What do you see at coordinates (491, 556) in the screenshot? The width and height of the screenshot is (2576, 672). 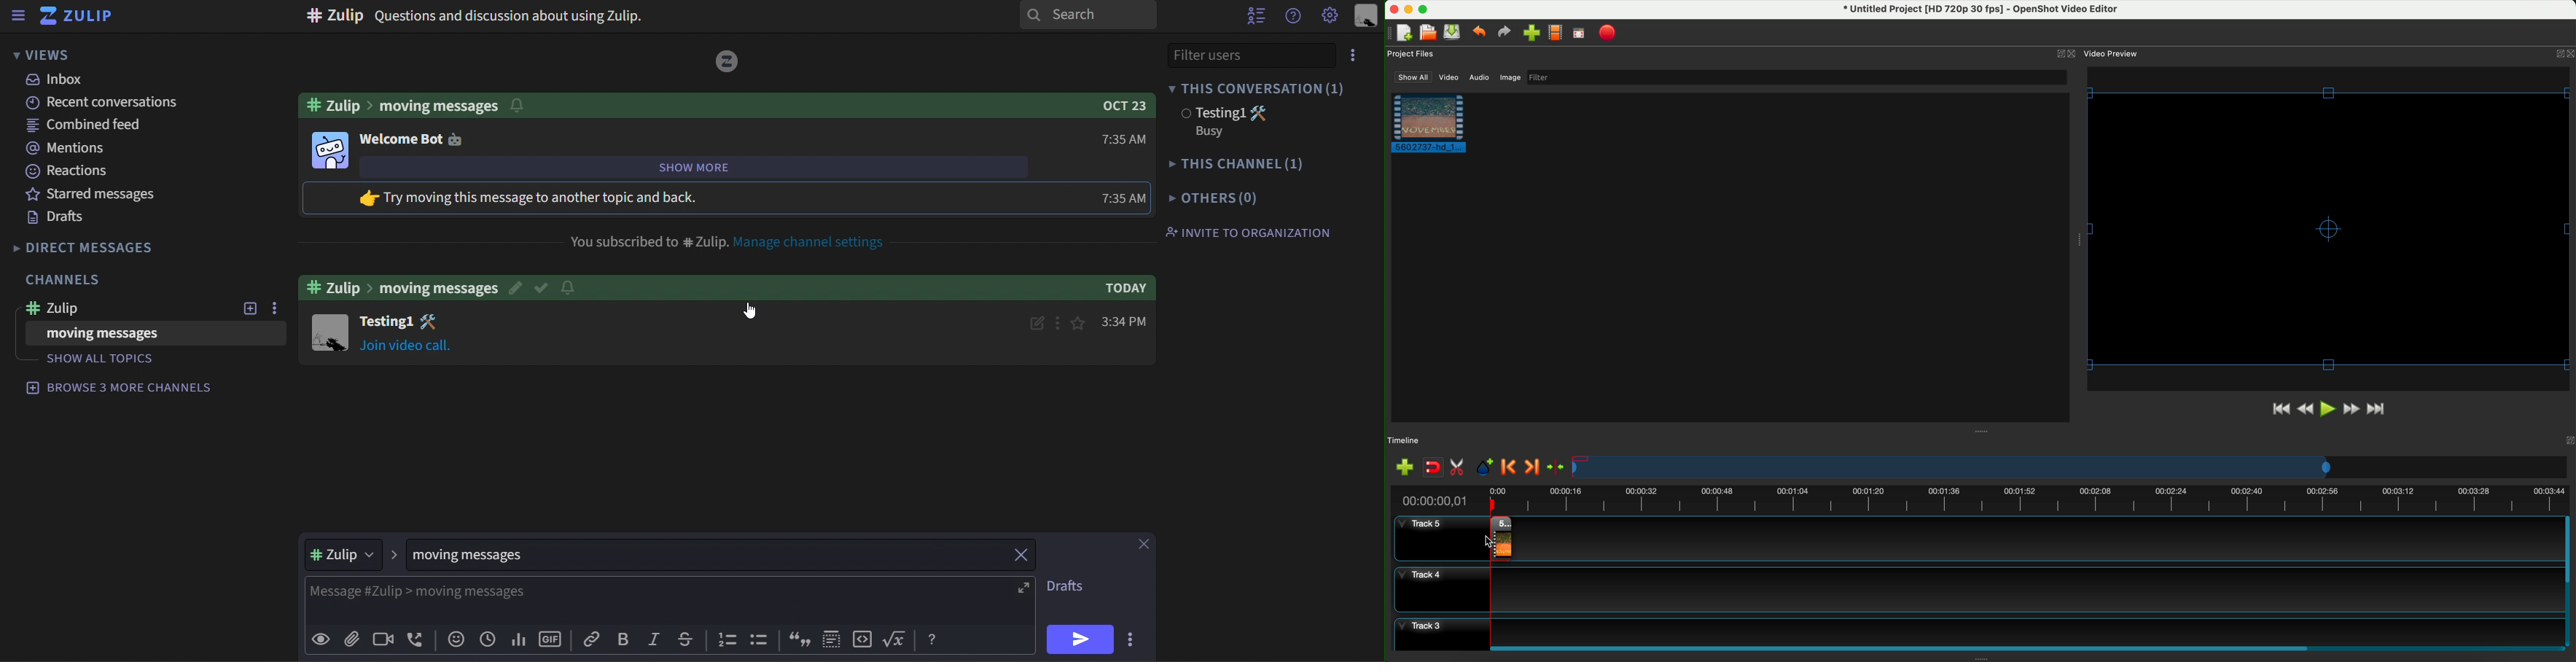 I see `moving messages` at bounding box center [491, 556].